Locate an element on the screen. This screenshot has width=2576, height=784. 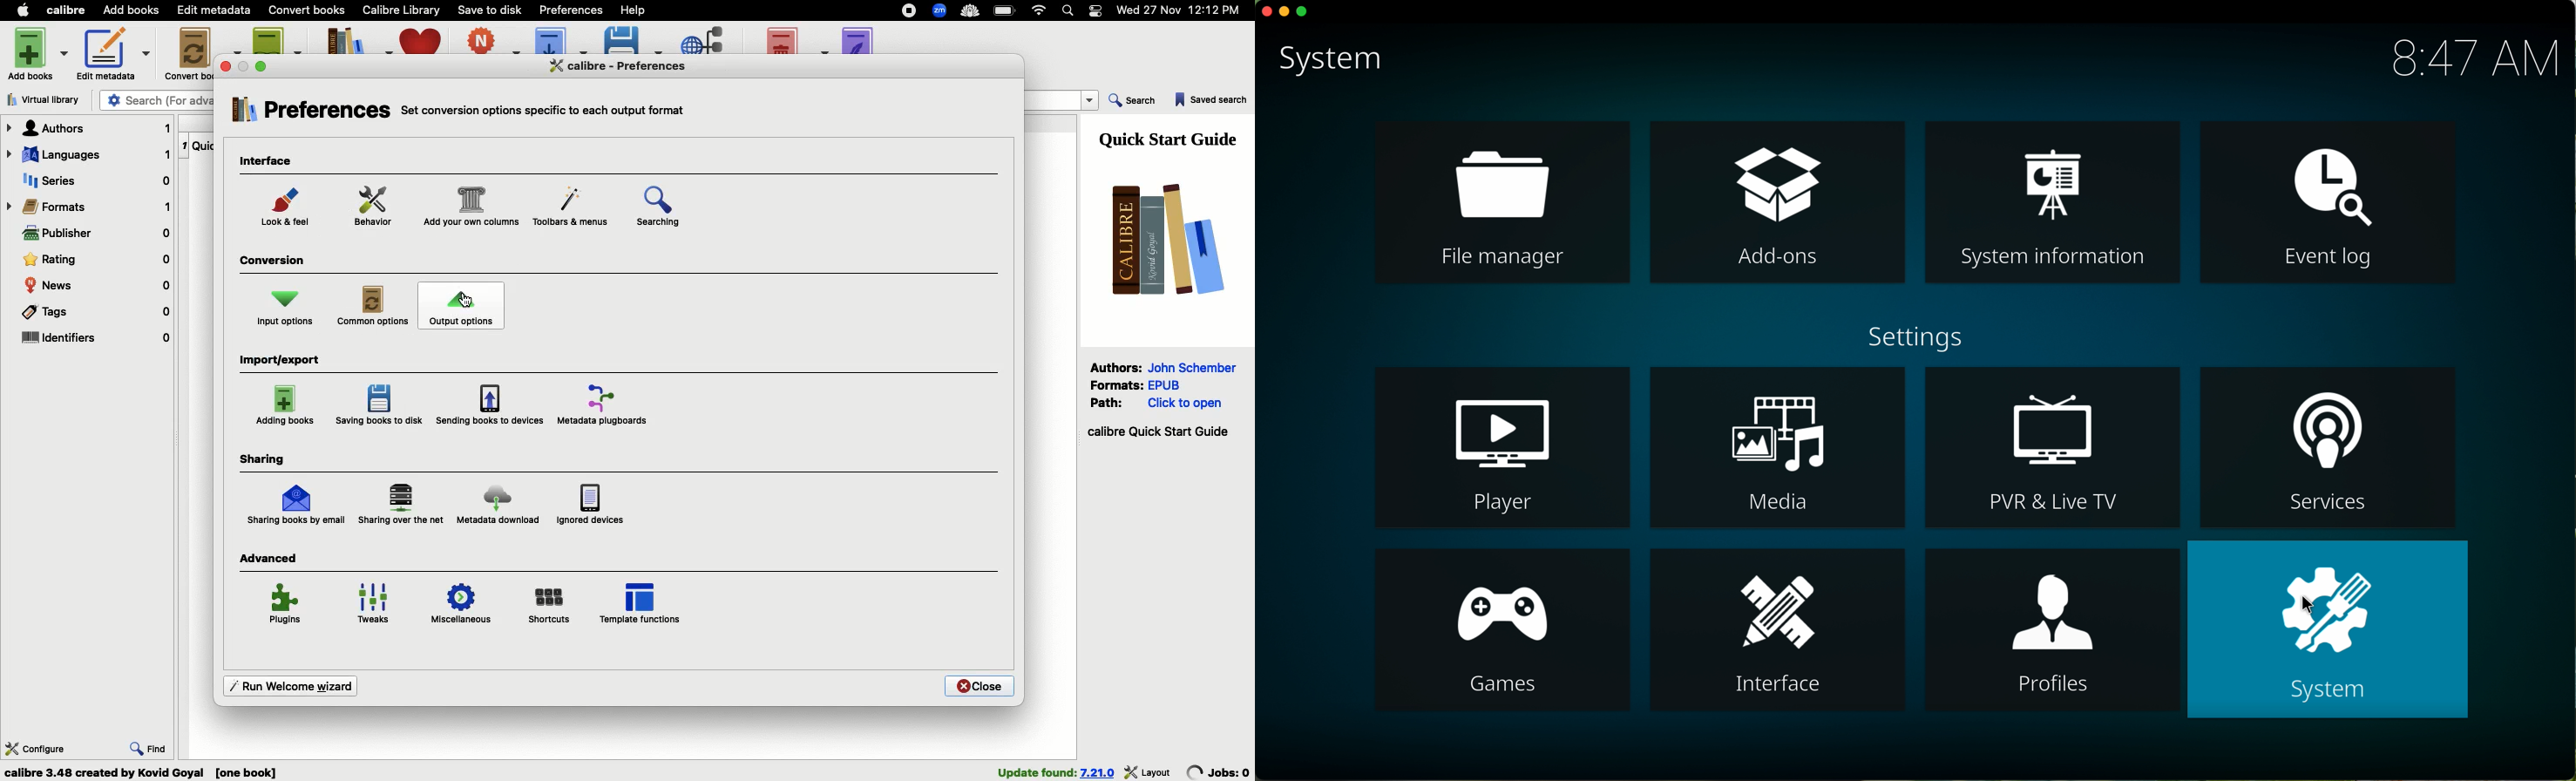
cursor is located at coordinates (2309, 605).